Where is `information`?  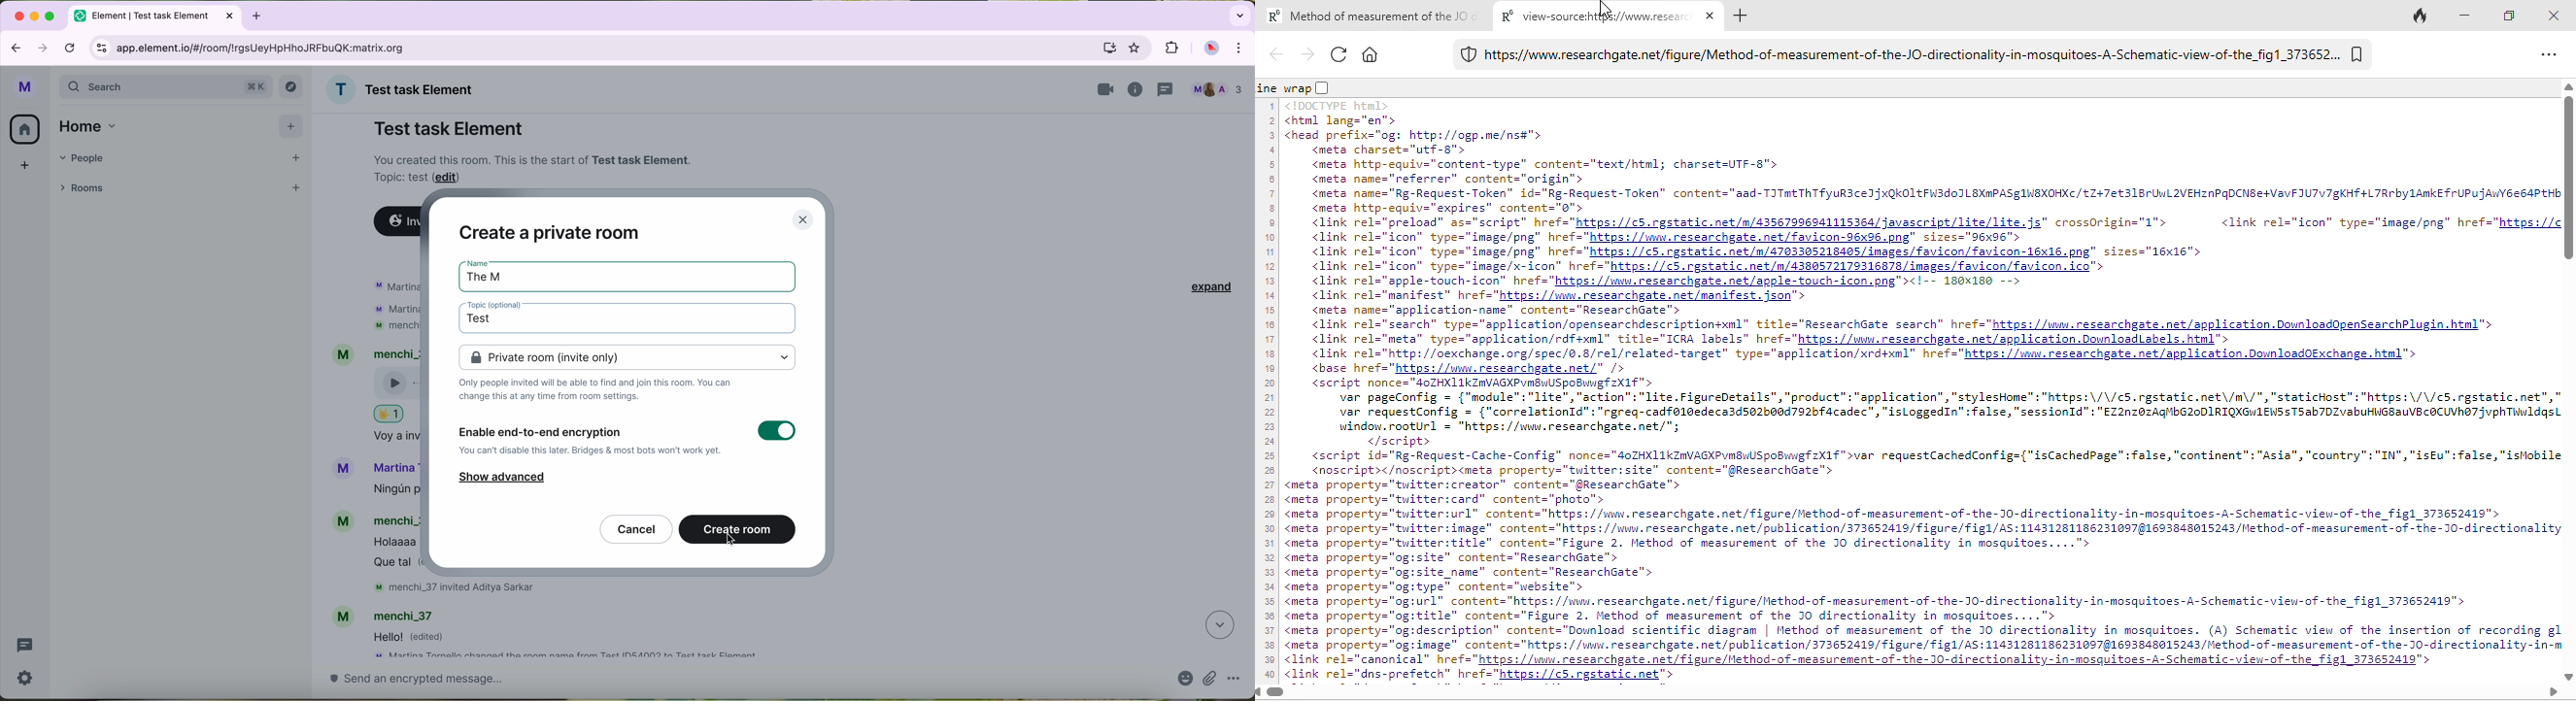 information is located at coordinates (1138, 90).